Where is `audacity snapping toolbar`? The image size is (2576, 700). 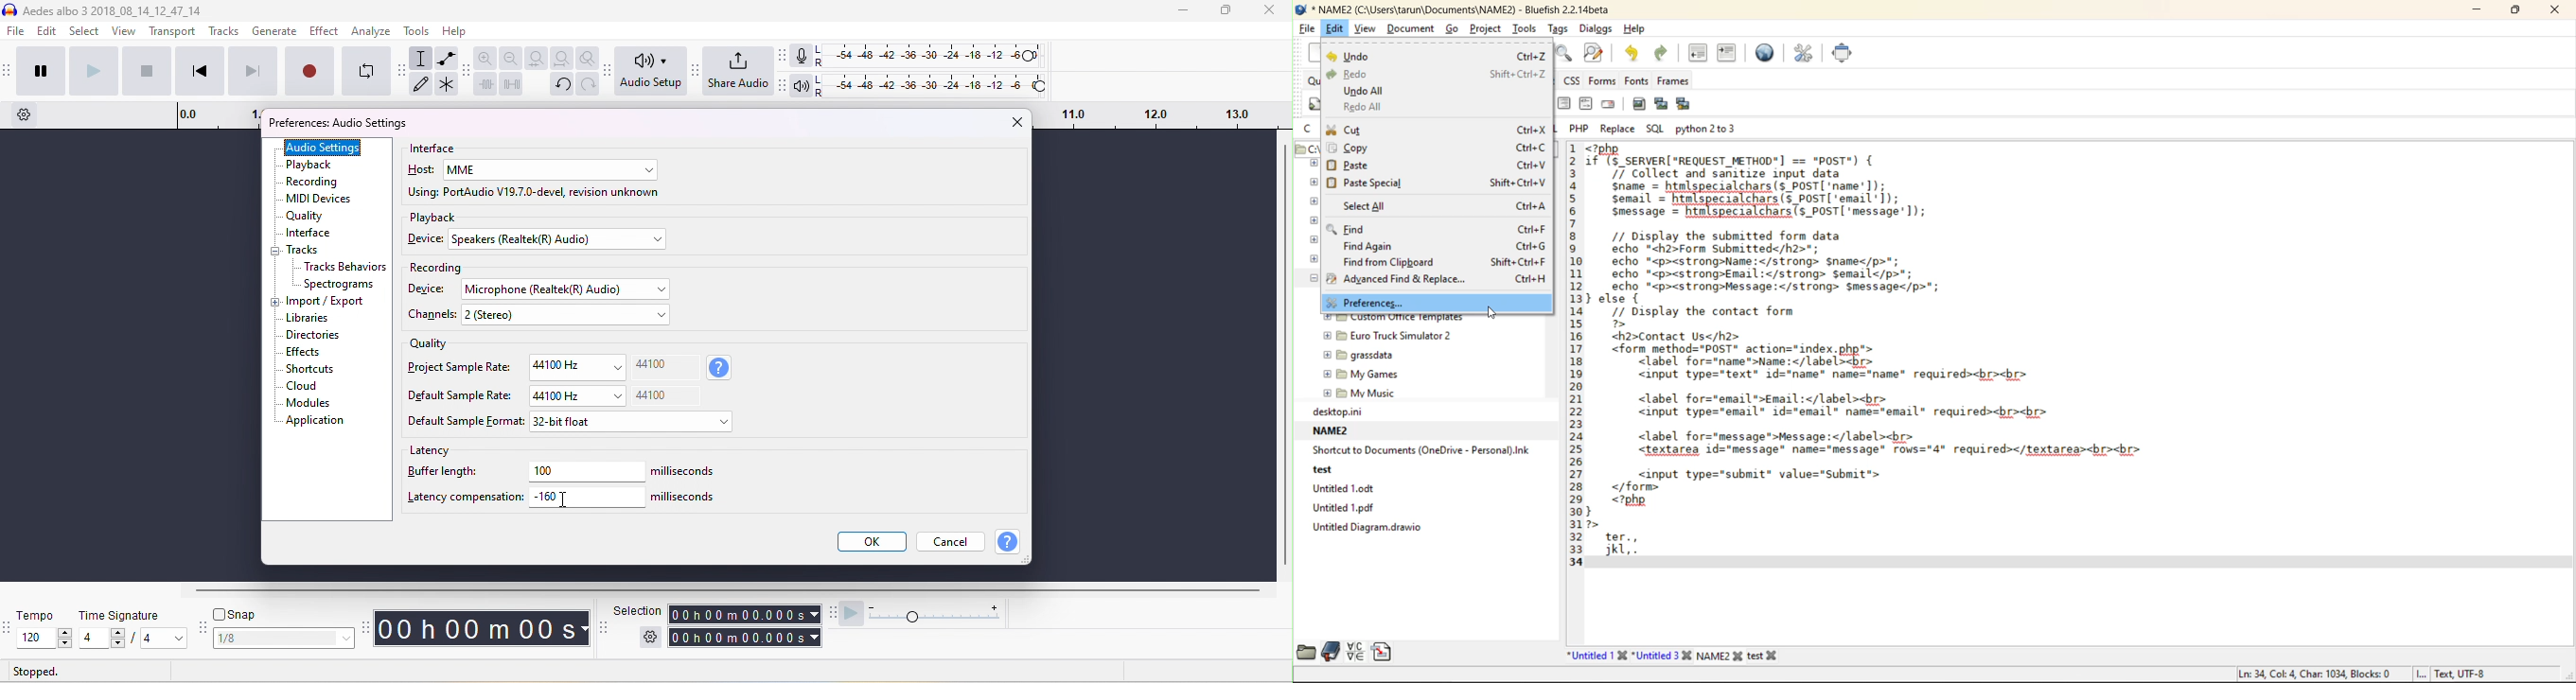
audacity snapping toolbar is located at coordinates (203, 628).